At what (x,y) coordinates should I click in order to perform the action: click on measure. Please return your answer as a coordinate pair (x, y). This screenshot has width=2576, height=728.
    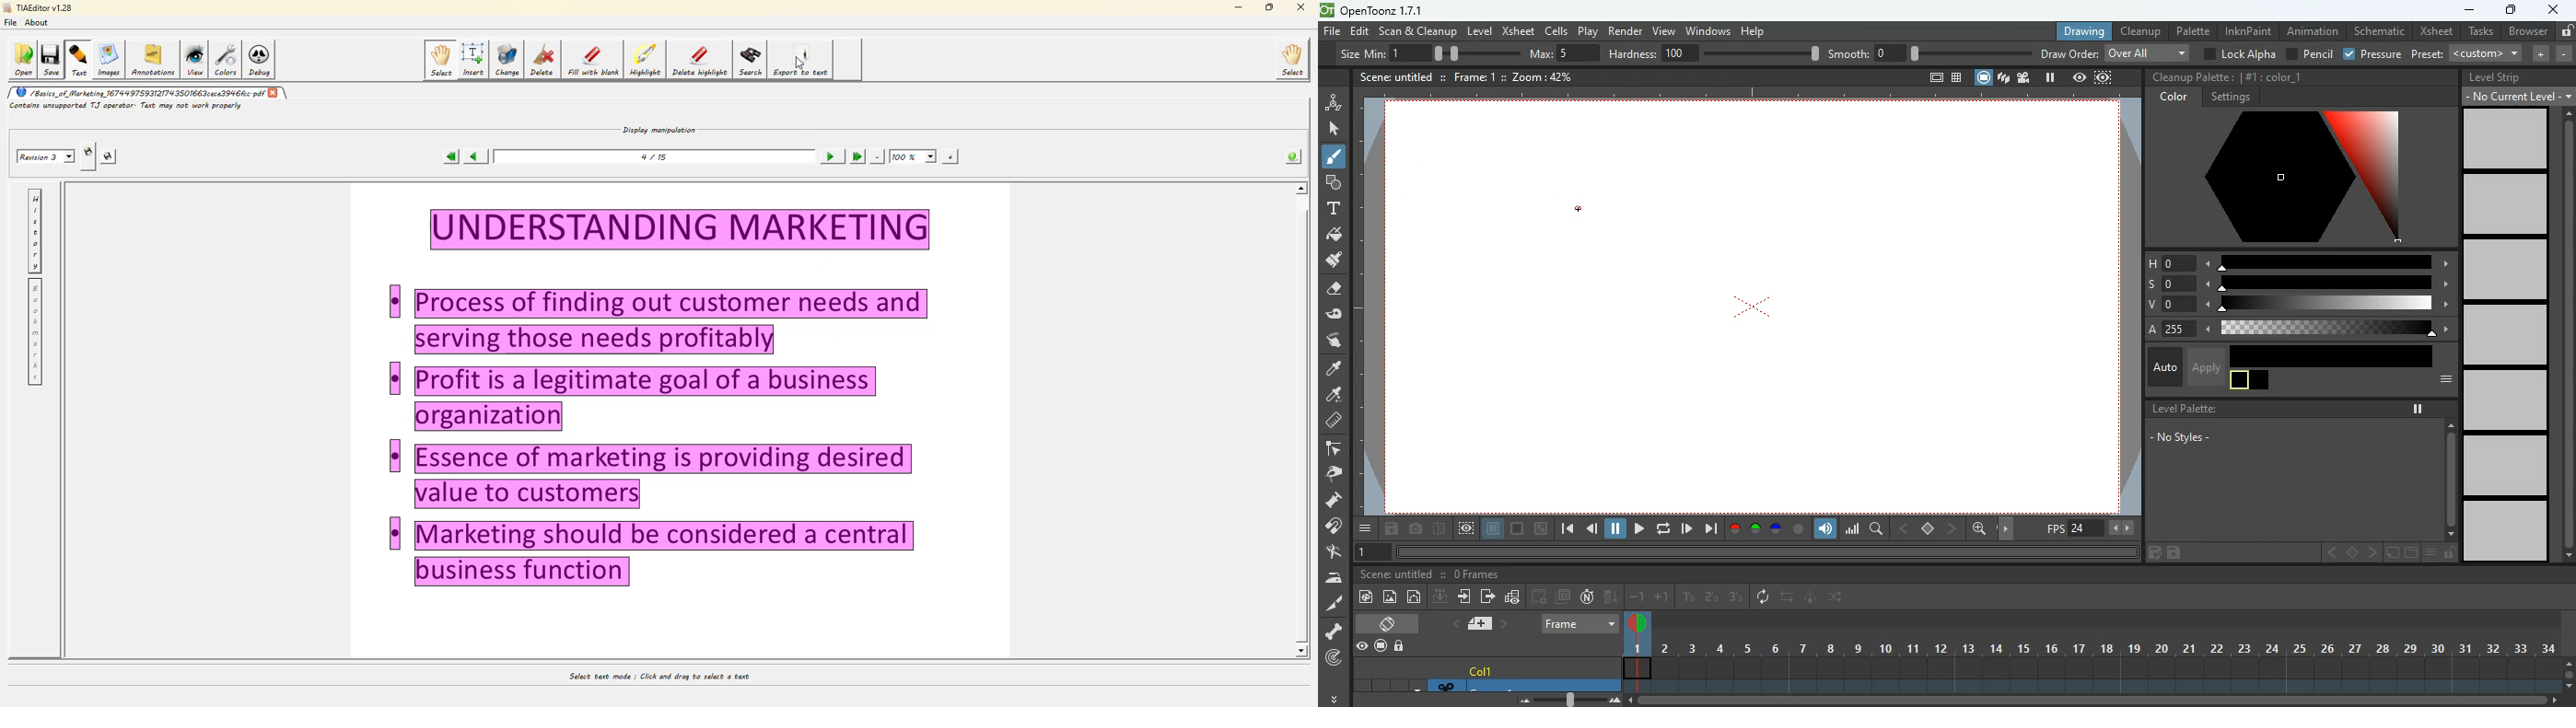
    Looking at the image, I should click on (1333, 422).